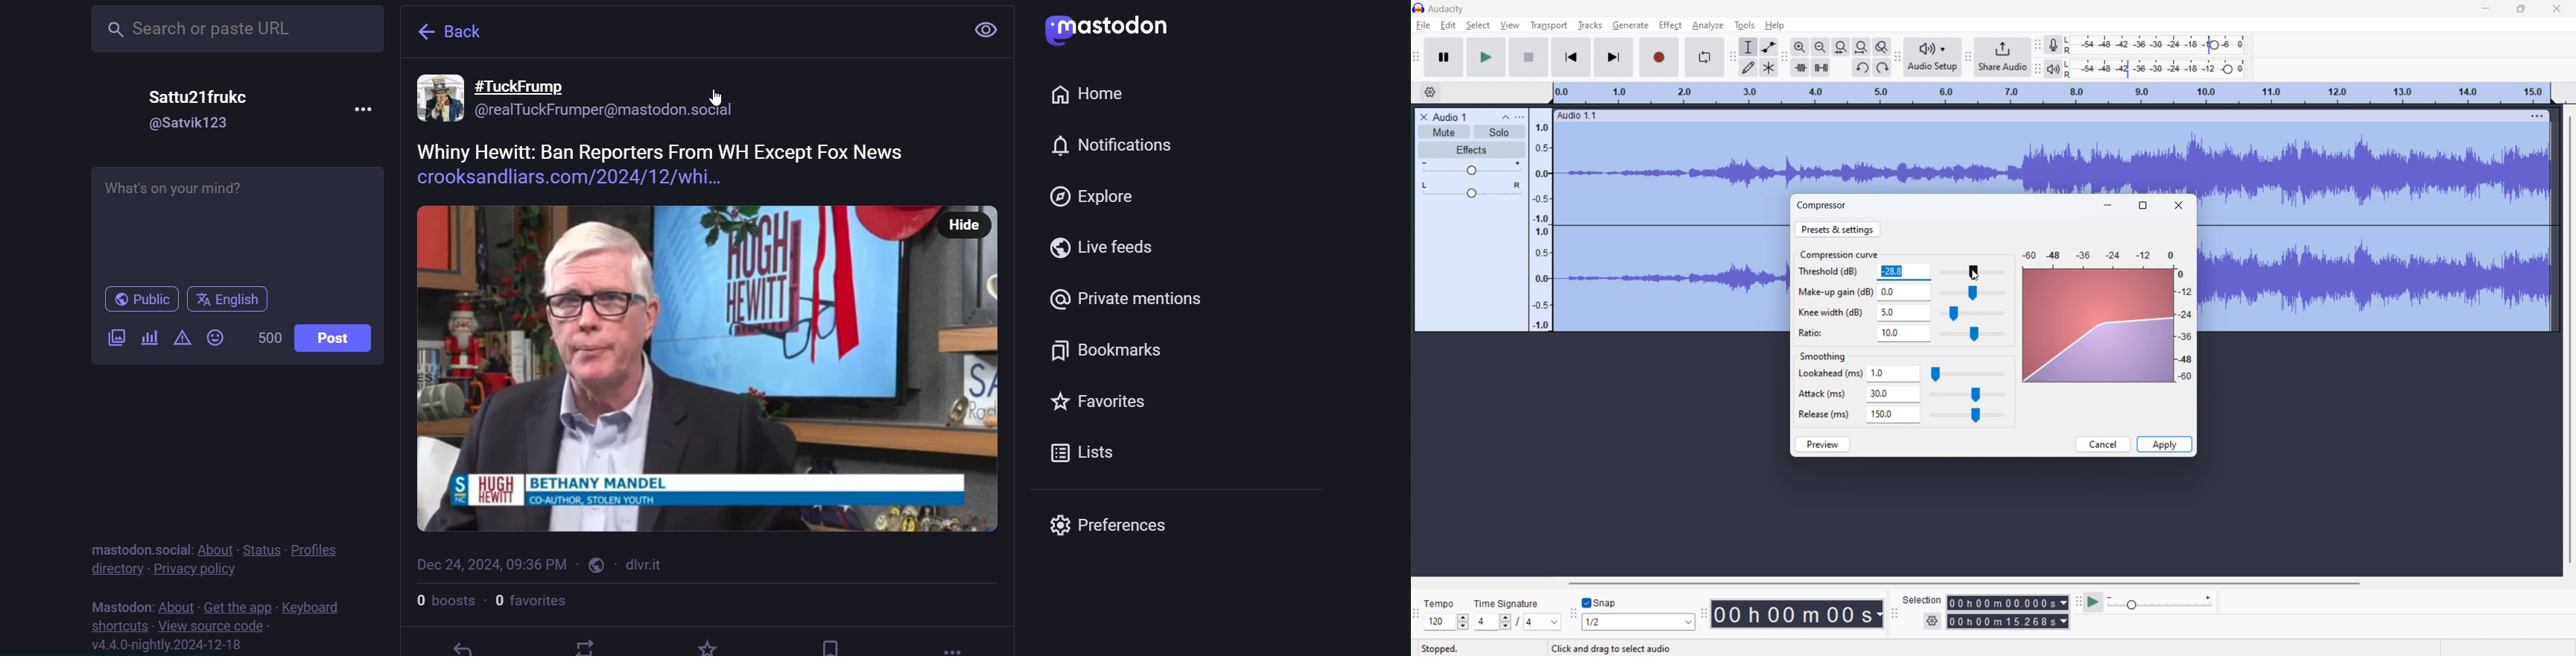 The width and height of the screenshot is (2576, 672). I want to click on boosts, so click(441, 599).